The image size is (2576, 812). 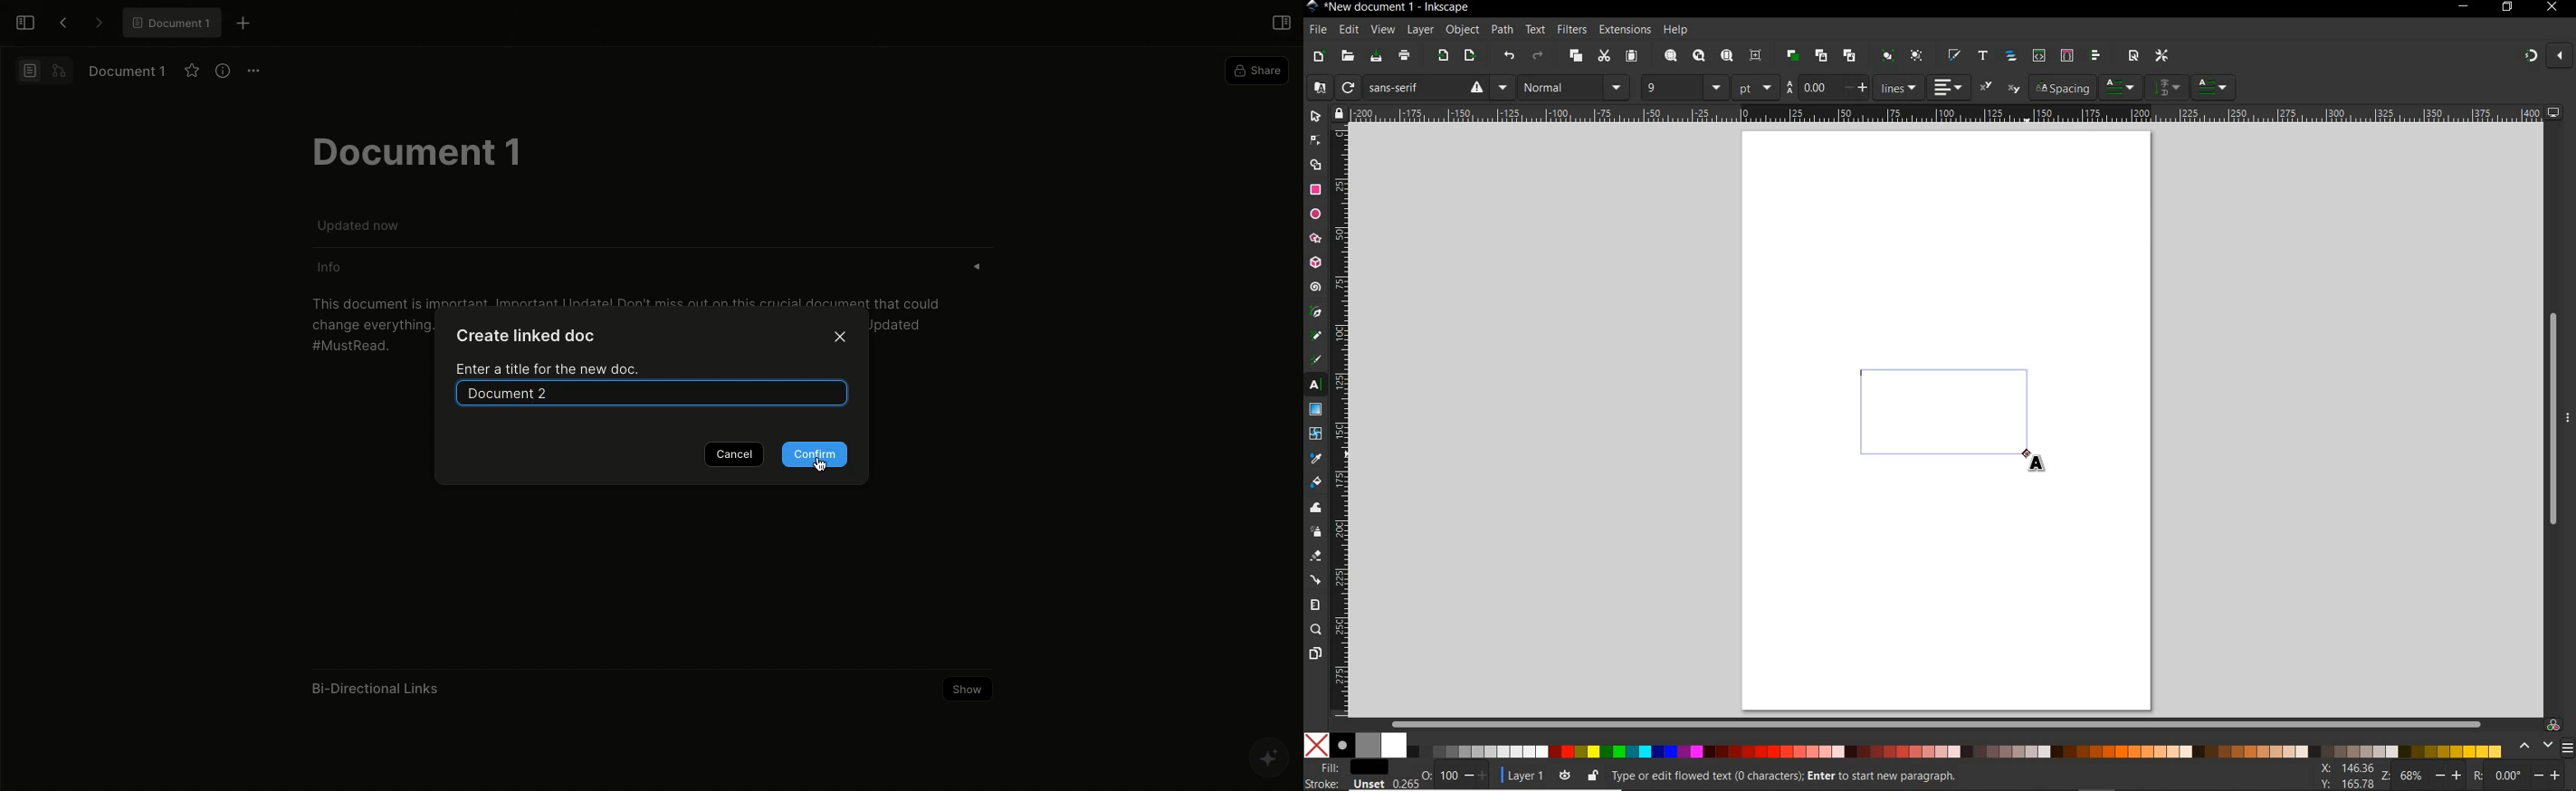 I want to click on print, so click(x=1405, y=56).